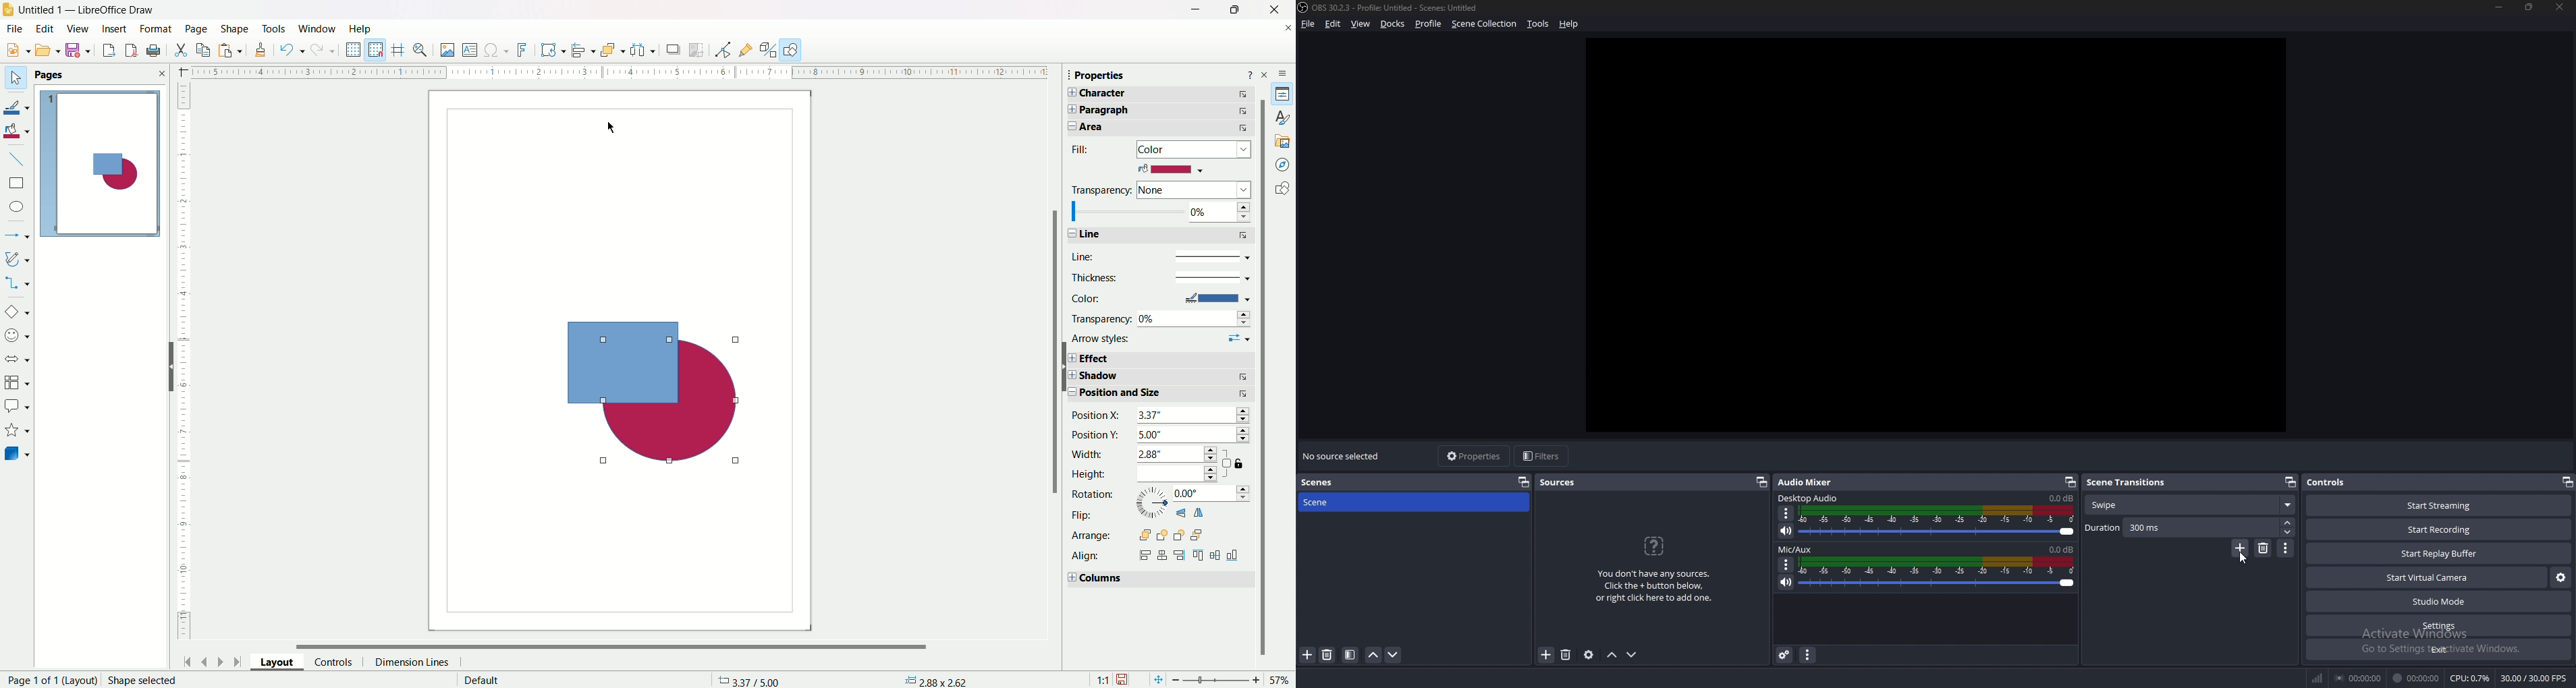 This screenshot has width=2576, height=700. I want to click on desktop audio, so click(1809, 497).